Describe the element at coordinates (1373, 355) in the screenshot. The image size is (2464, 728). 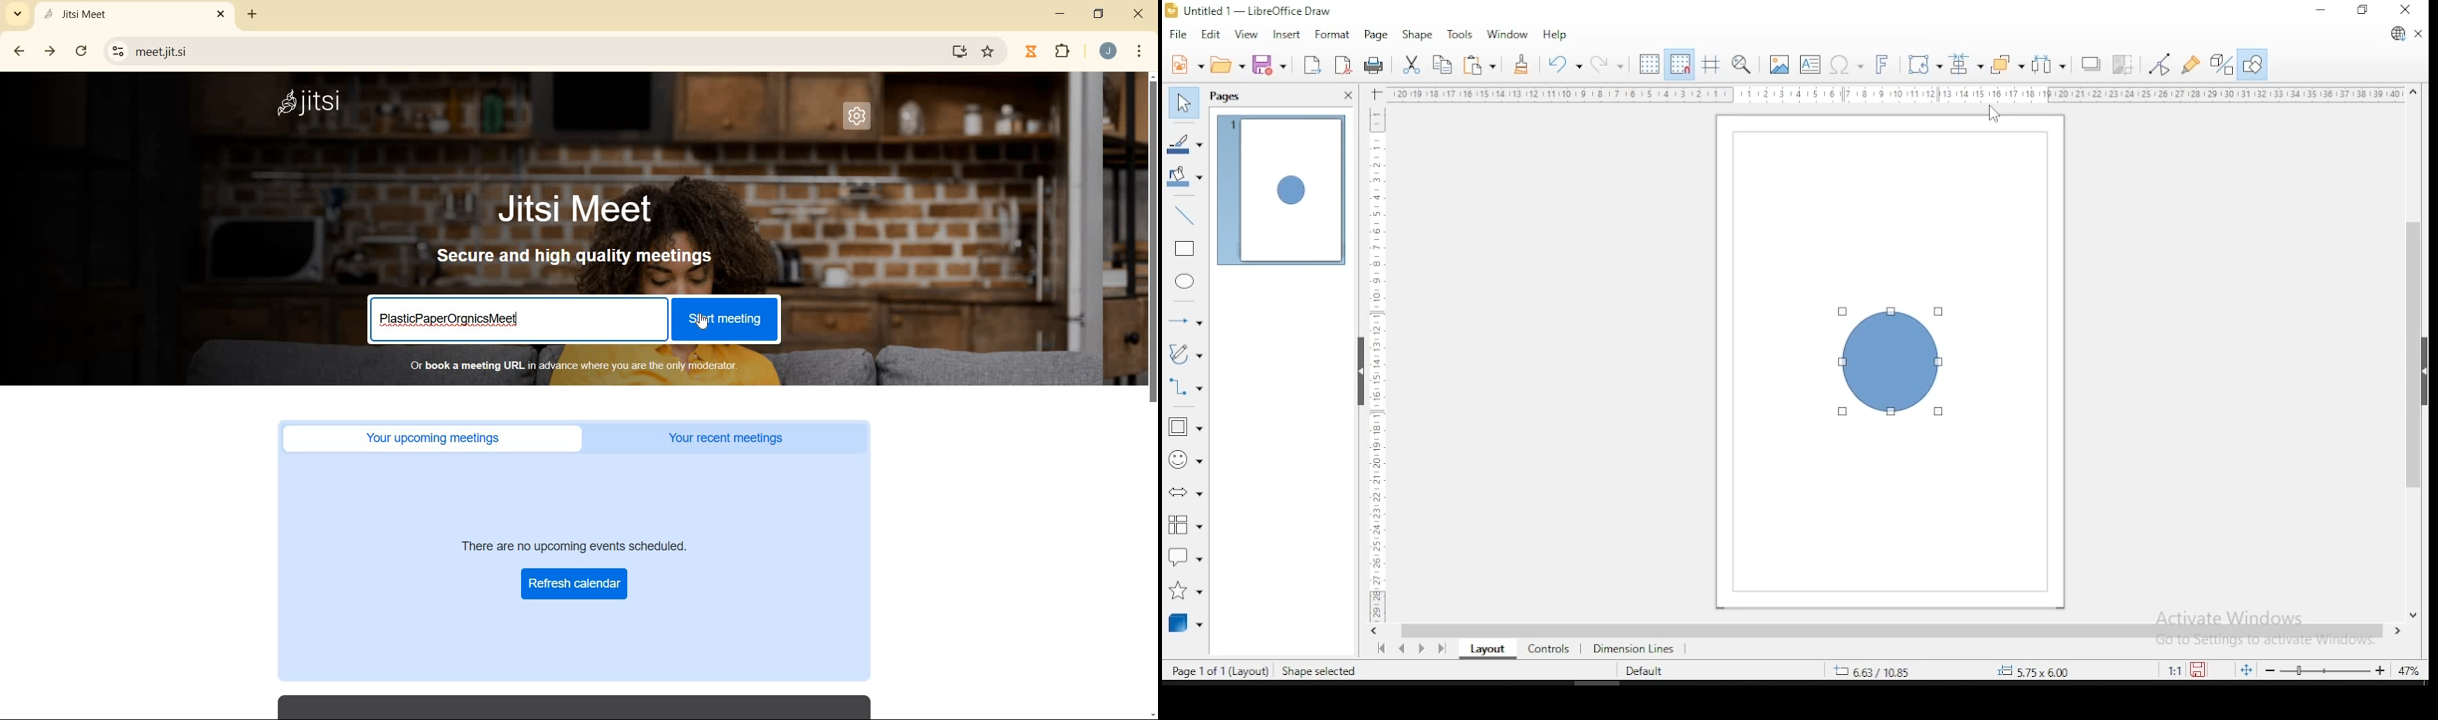
I see `vertical scale` at that location.